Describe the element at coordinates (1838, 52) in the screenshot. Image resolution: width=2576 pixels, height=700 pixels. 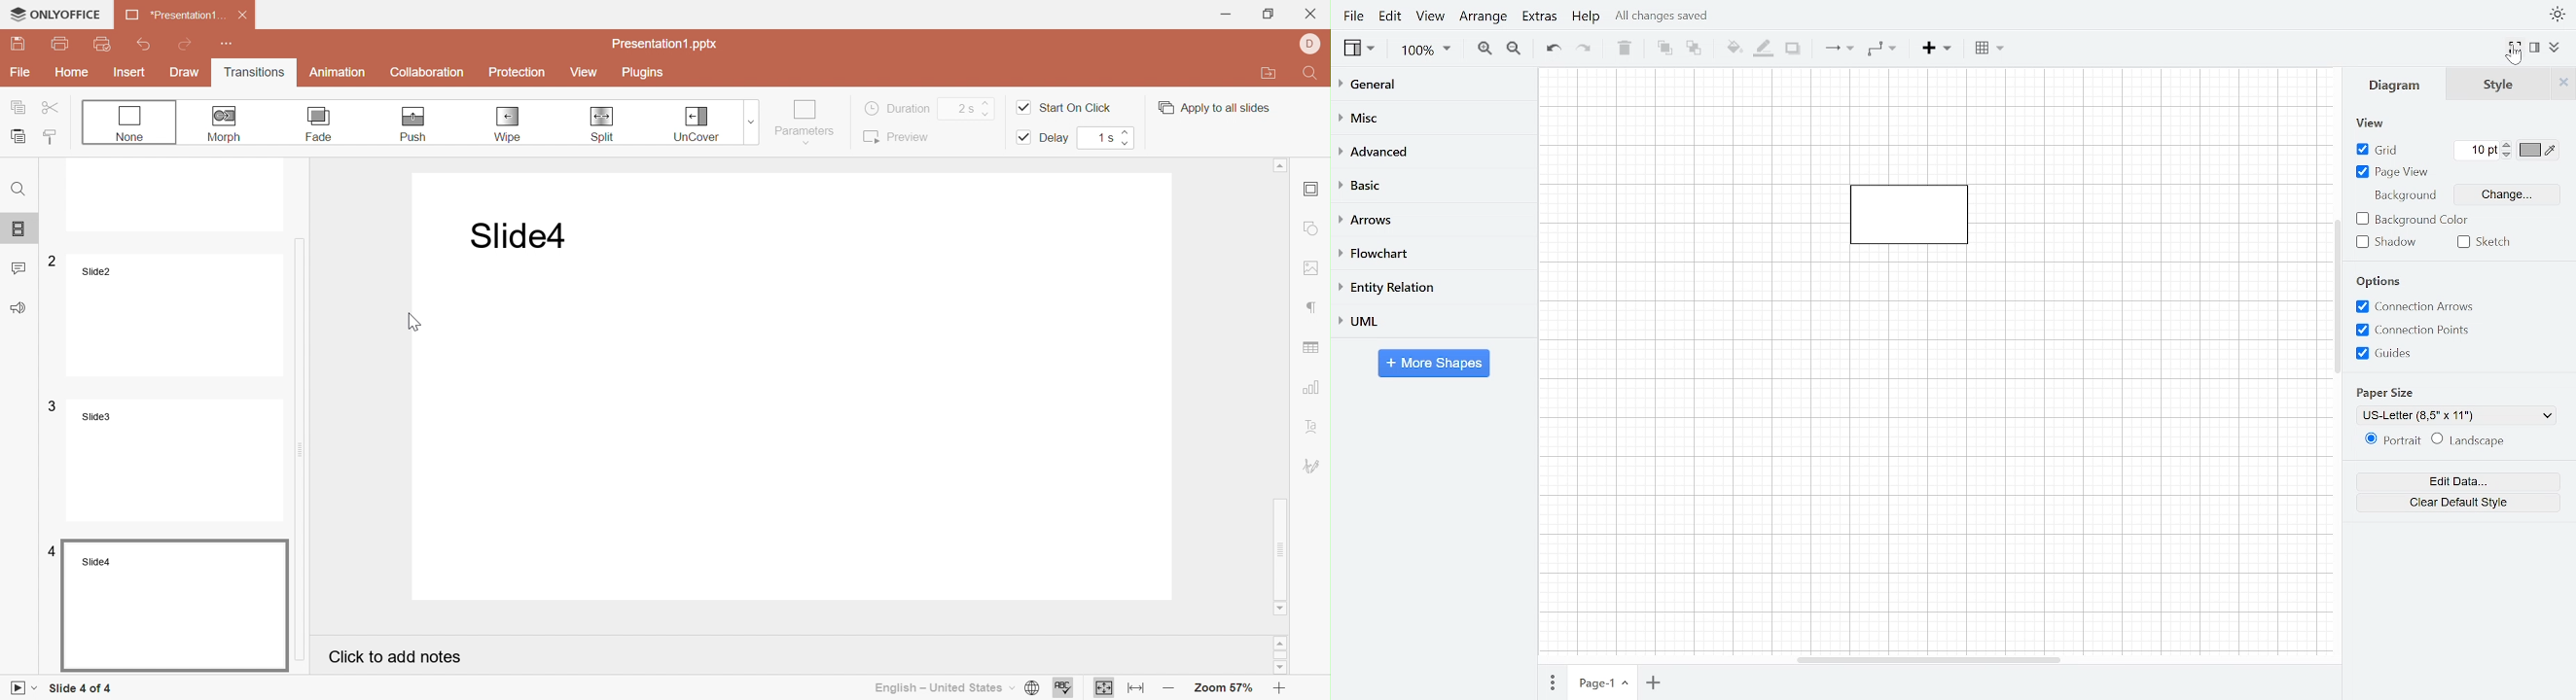
I see `Connection` at that location.